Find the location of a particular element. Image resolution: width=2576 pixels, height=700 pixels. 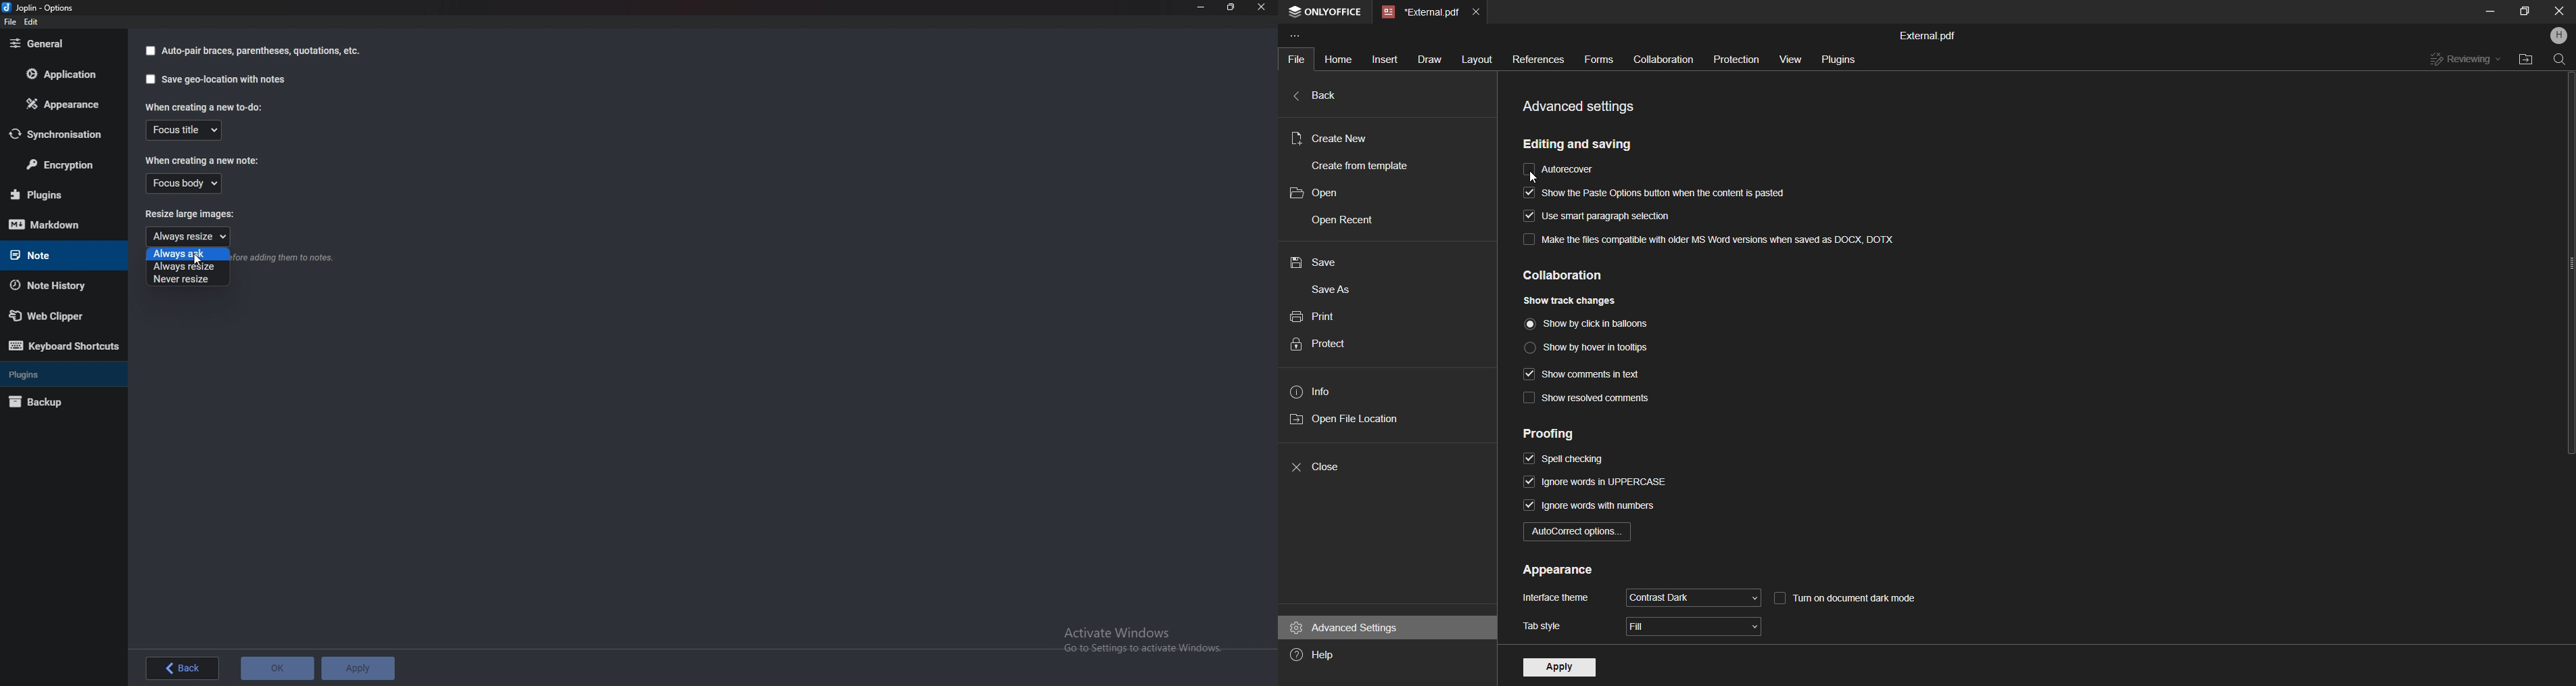

edit is located at coordinates (31, 22).